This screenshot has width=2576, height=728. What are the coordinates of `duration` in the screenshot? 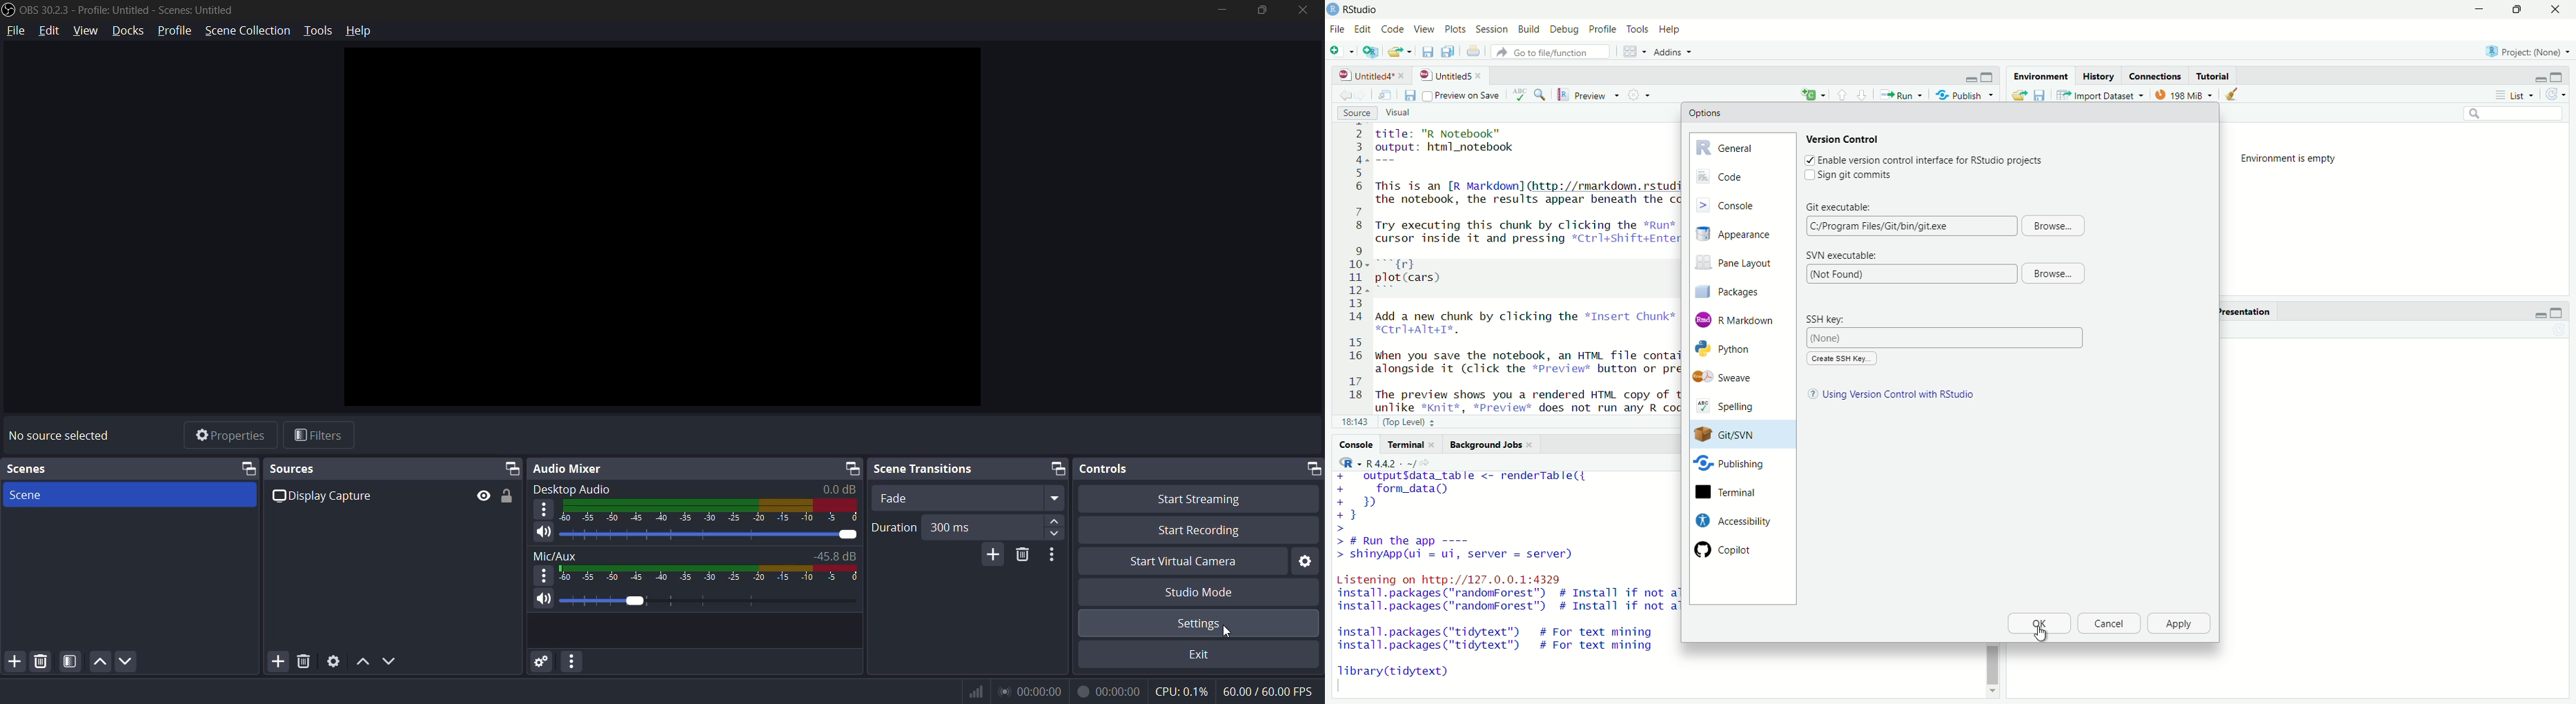 It's located at (894, 529).